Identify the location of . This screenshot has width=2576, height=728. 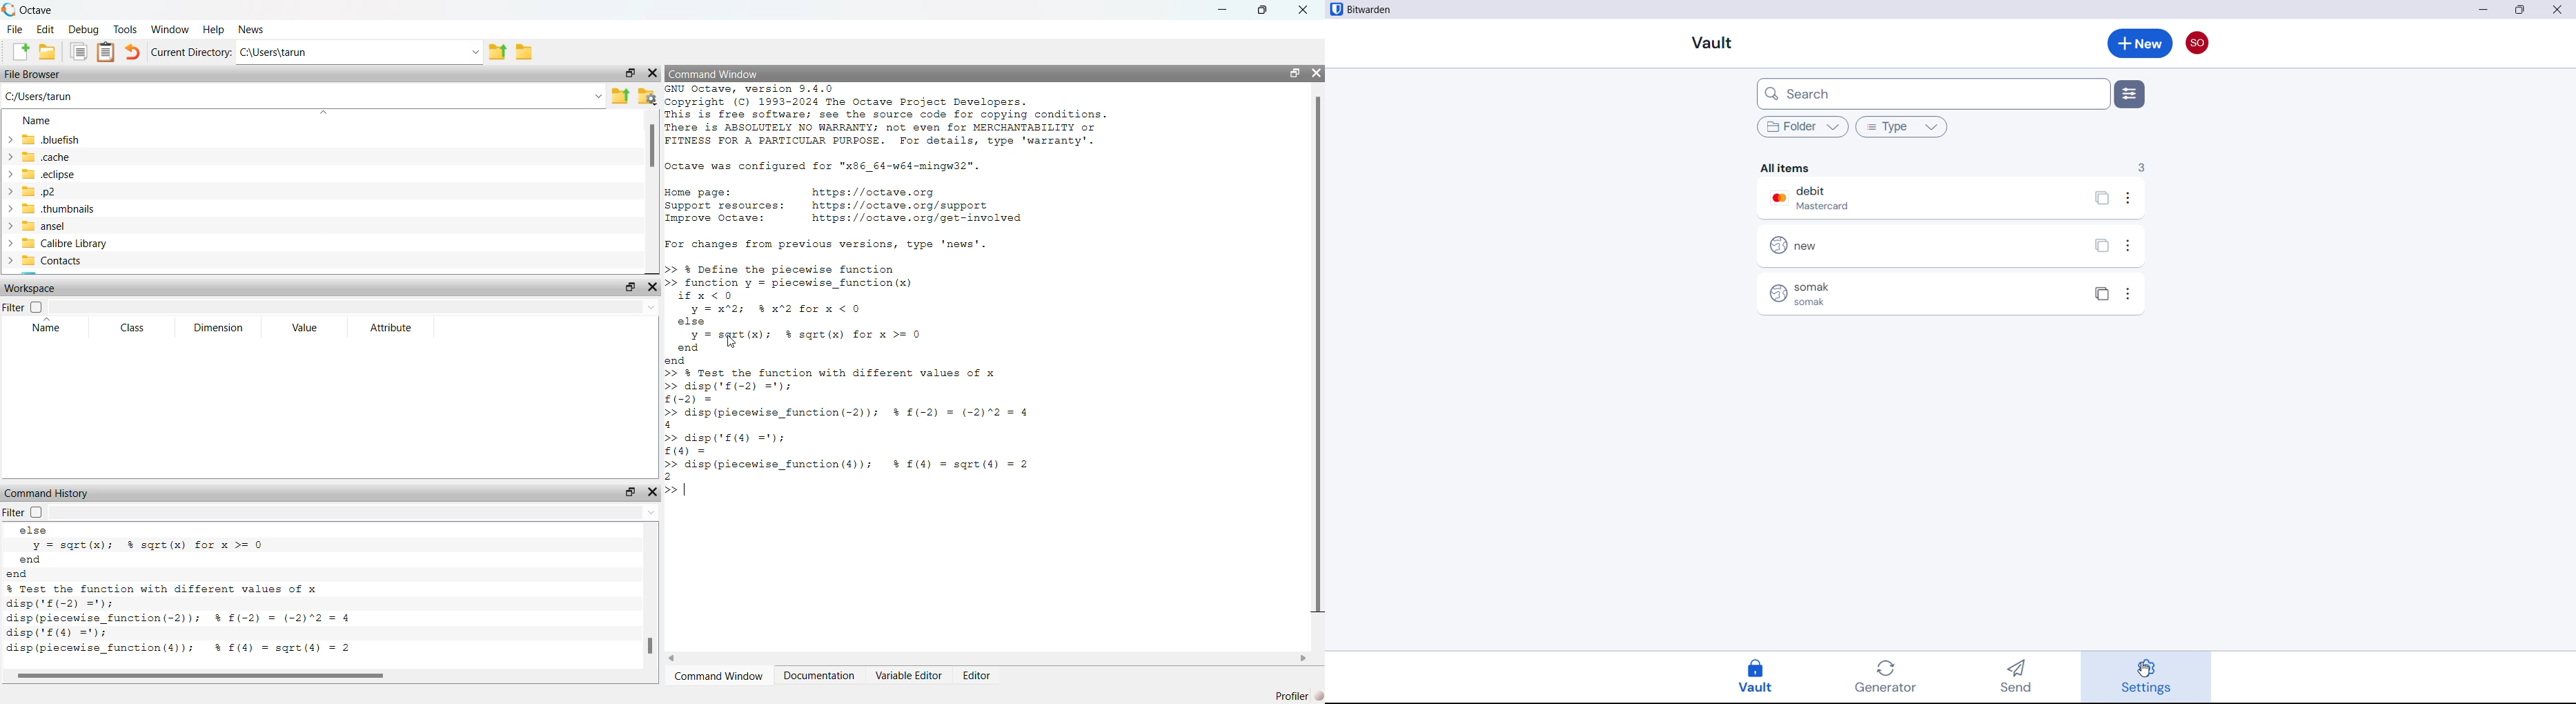
(2130, 95).